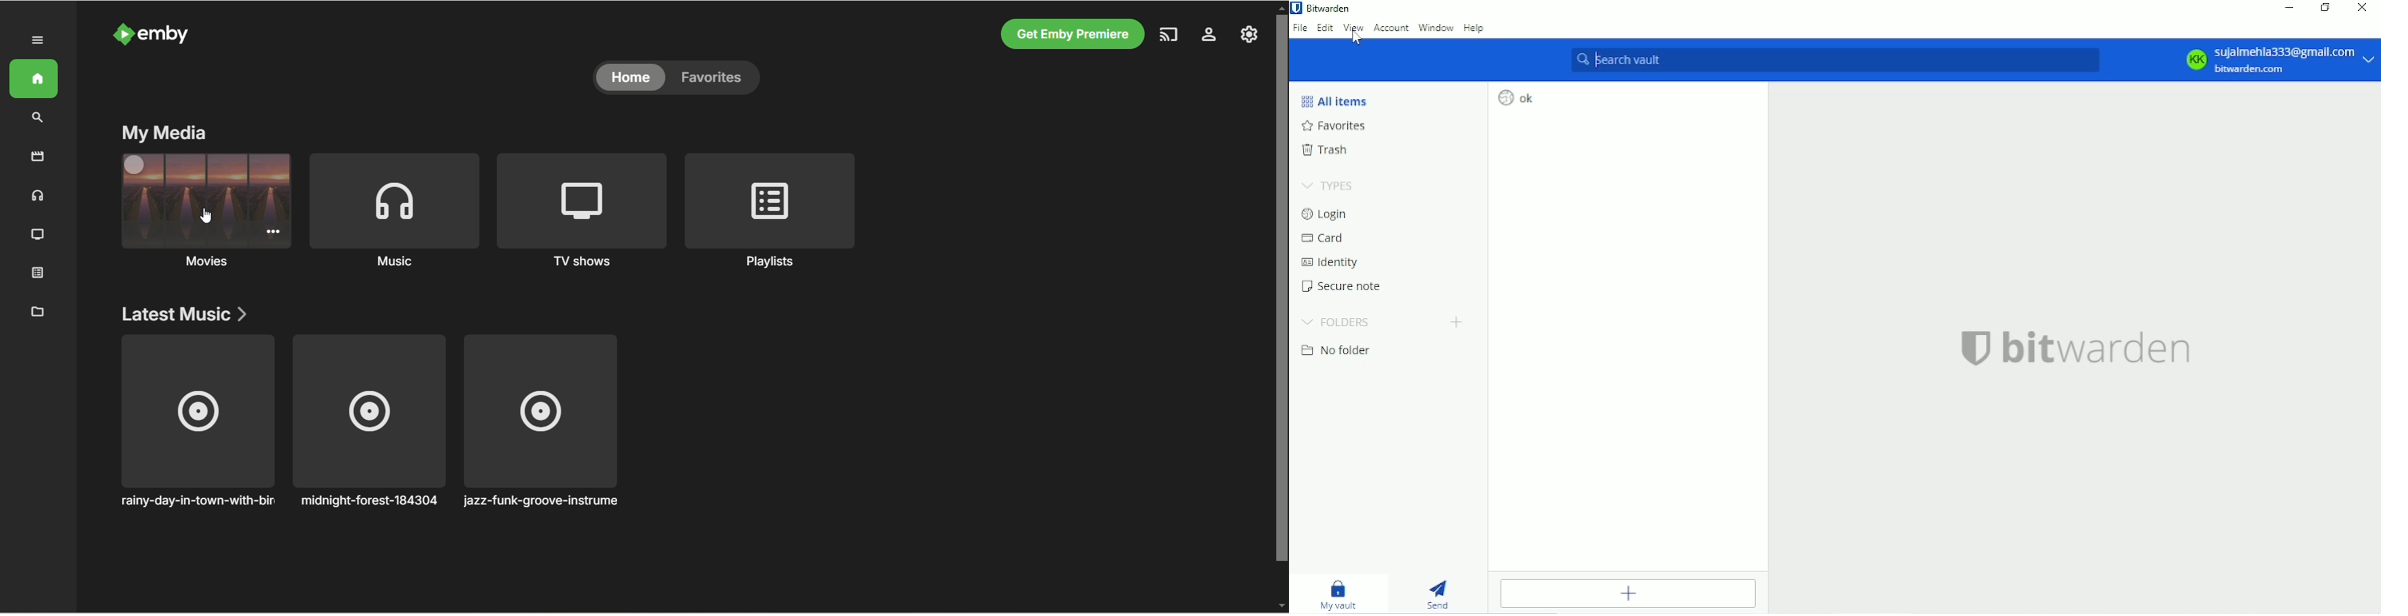  Describe the element at coordinates (1282, 304) in the screenshot. I see `vertical scroll bar` at that location.